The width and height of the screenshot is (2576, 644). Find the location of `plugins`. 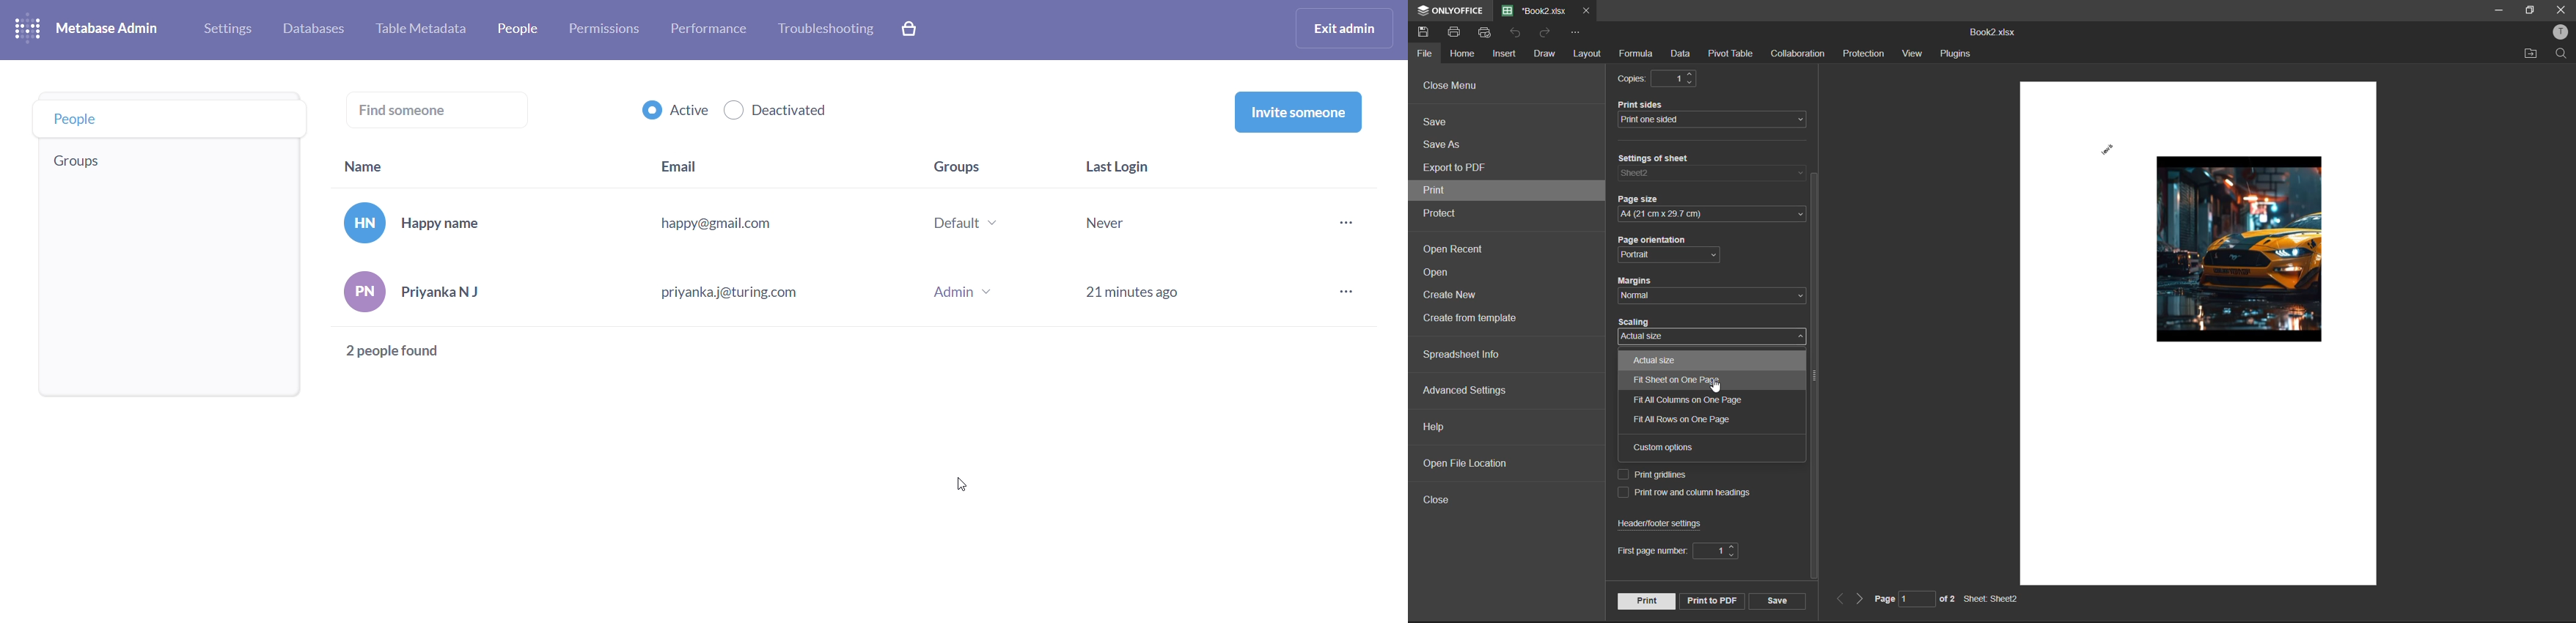

plugins is located at coordinates (1958, 54).